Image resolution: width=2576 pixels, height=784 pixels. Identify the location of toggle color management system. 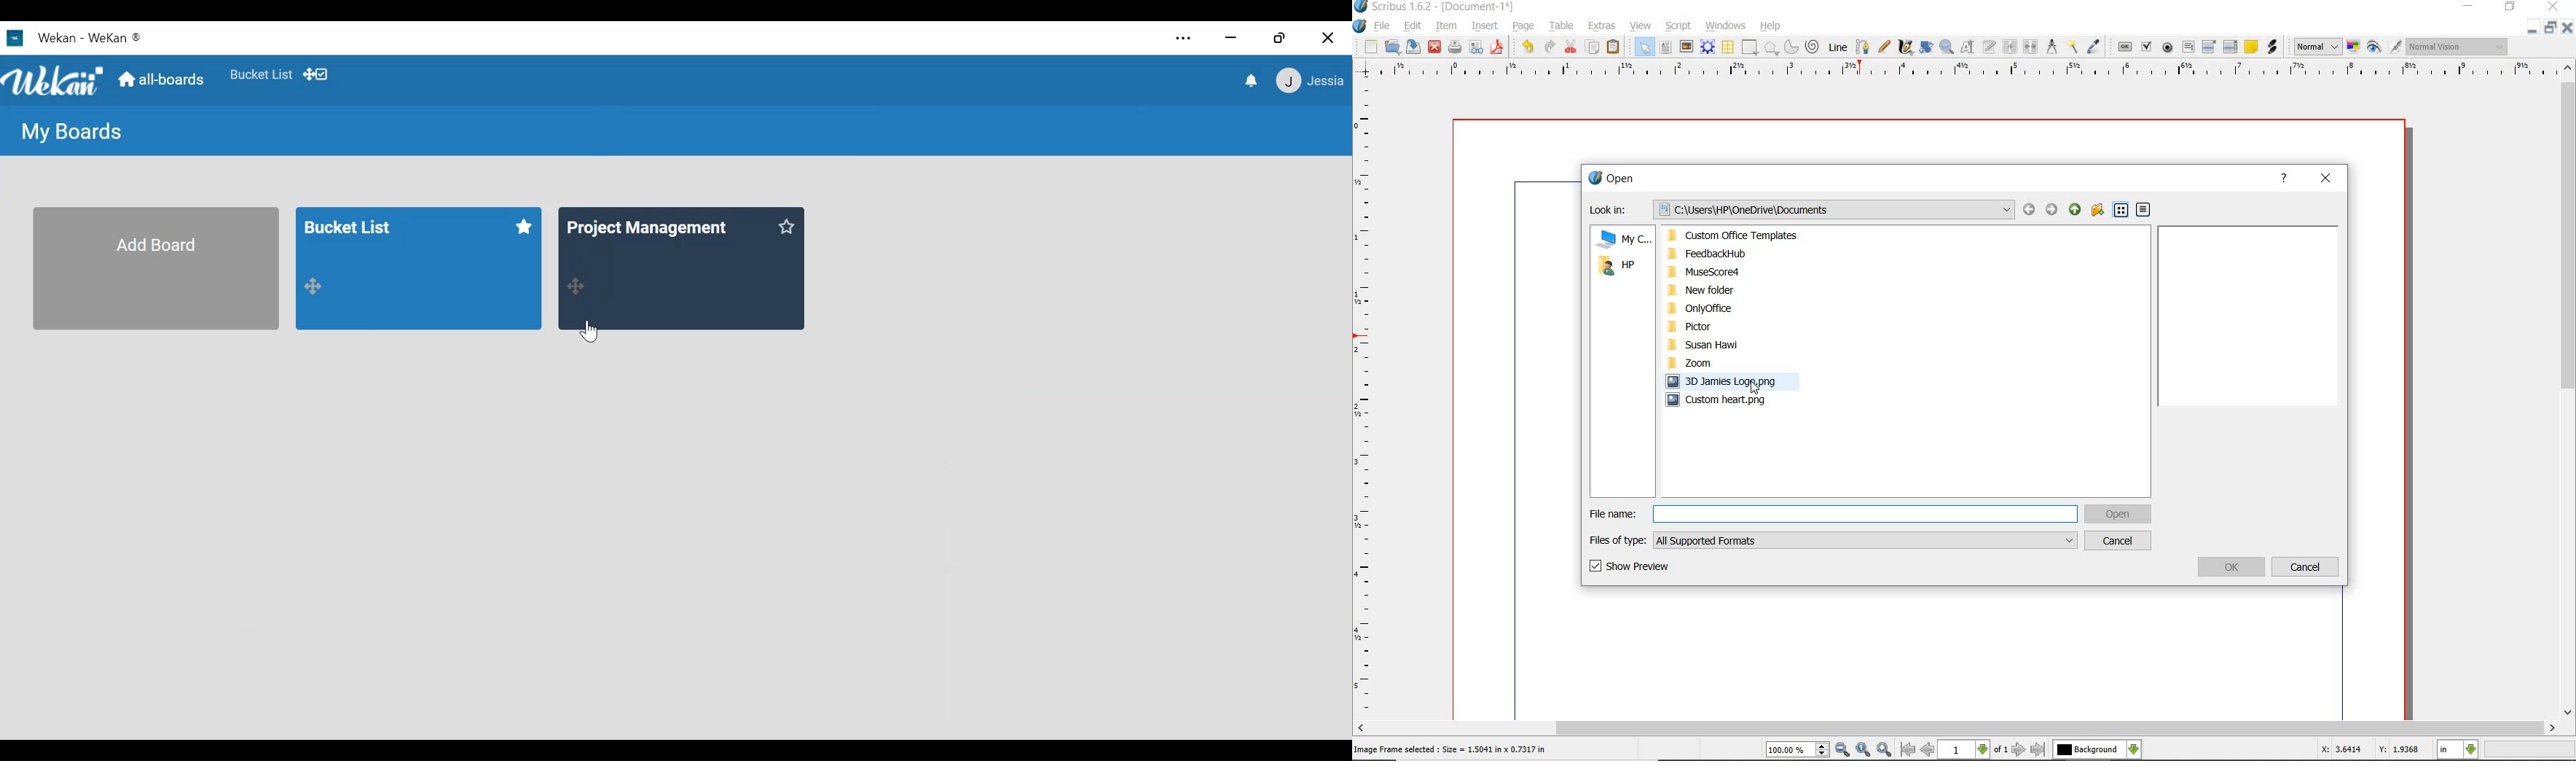
(2355, 48).